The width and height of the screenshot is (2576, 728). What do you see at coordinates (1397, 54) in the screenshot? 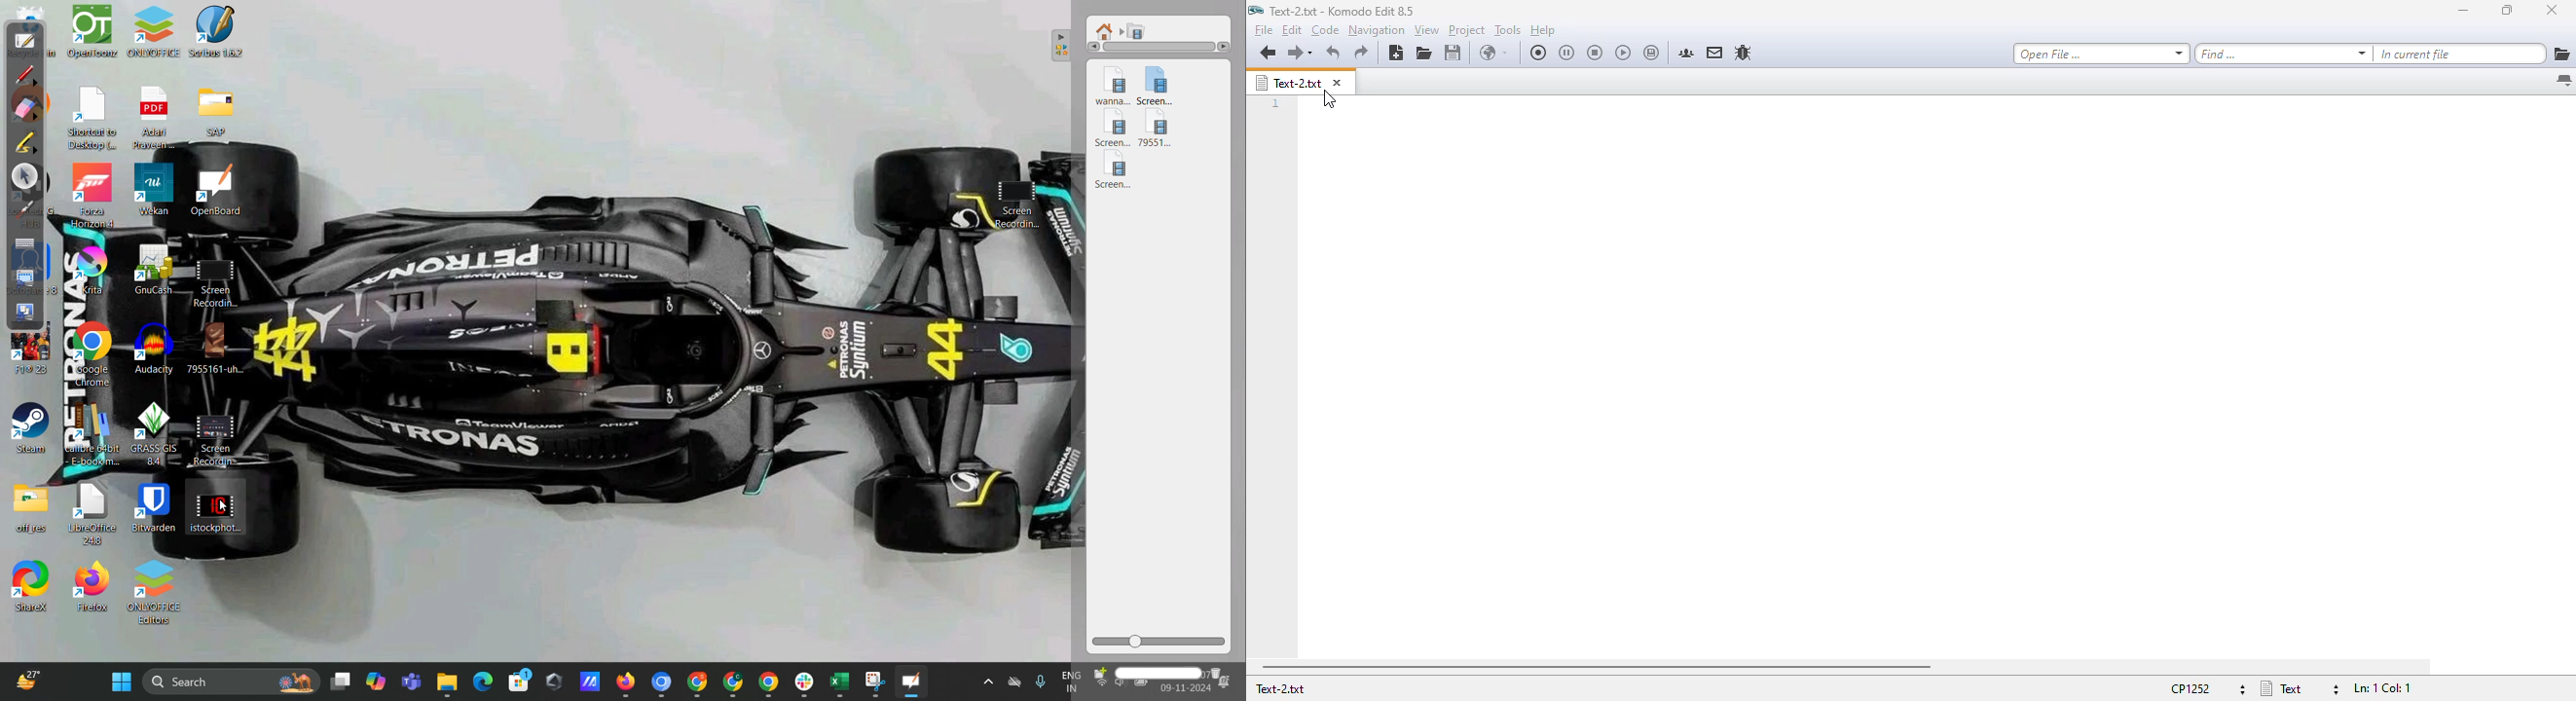
I see `new file using default language` at bounding box center [1397, 54].